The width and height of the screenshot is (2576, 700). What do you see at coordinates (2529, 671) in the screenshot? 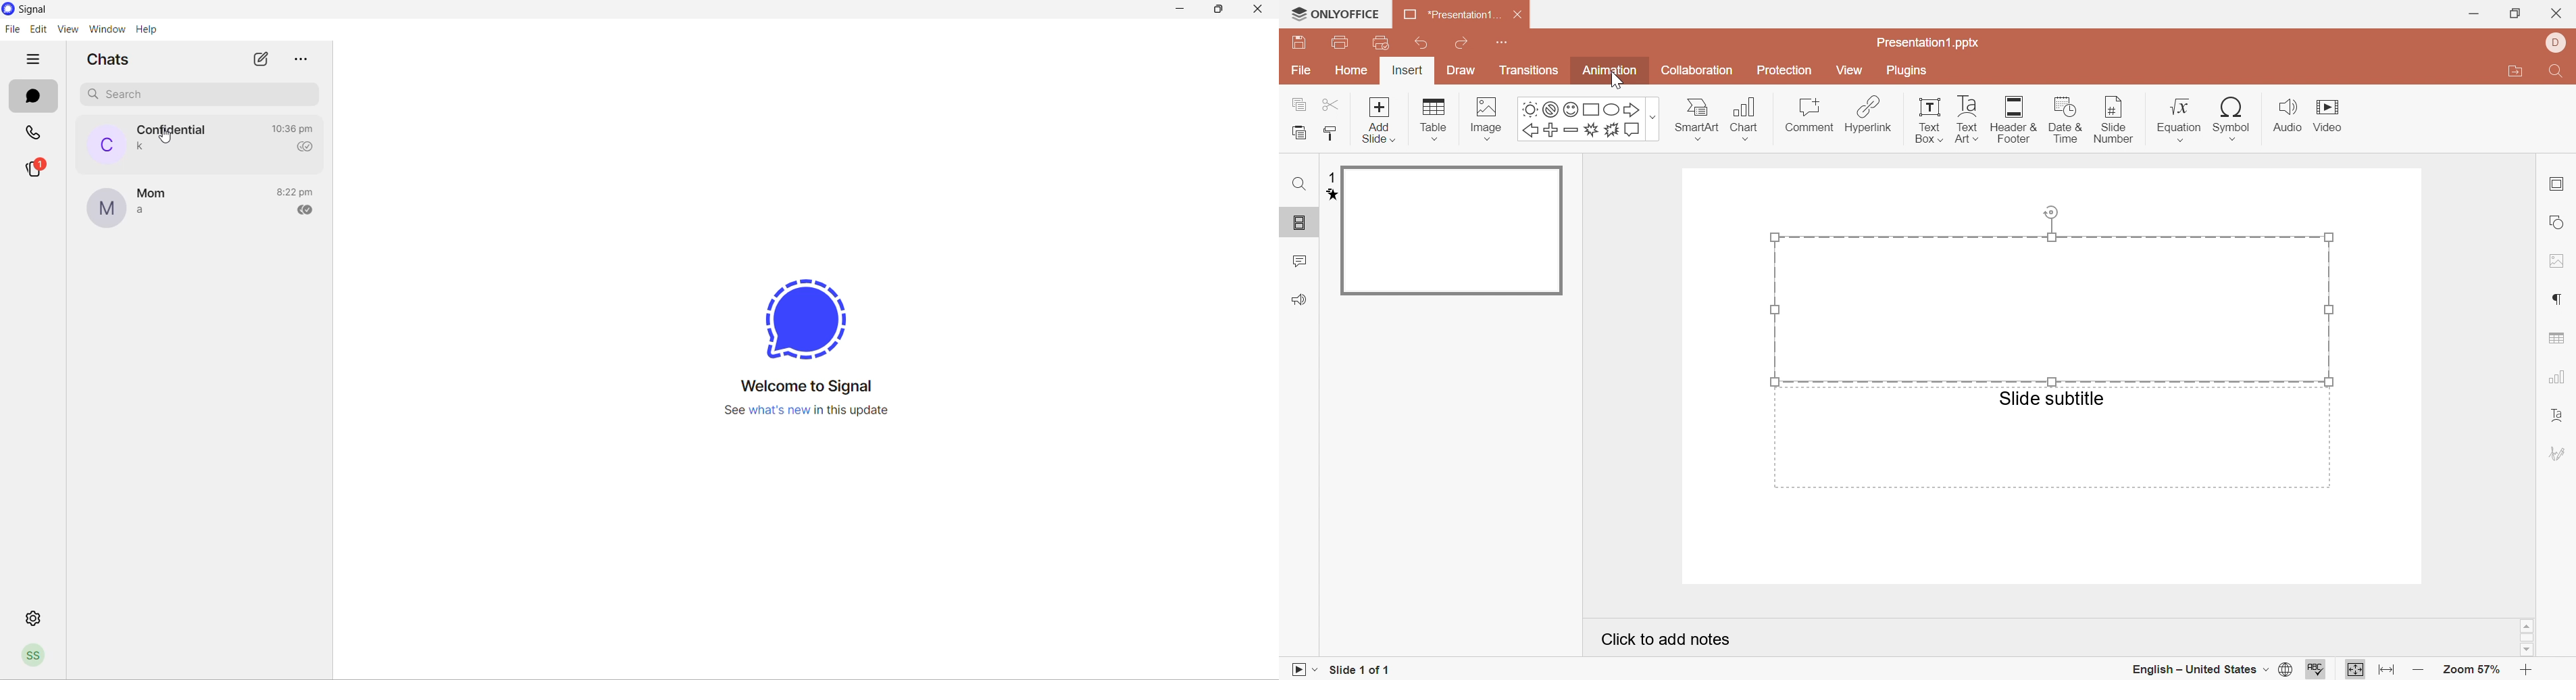
I see `zoom in` at bounding box center [2529, 671].